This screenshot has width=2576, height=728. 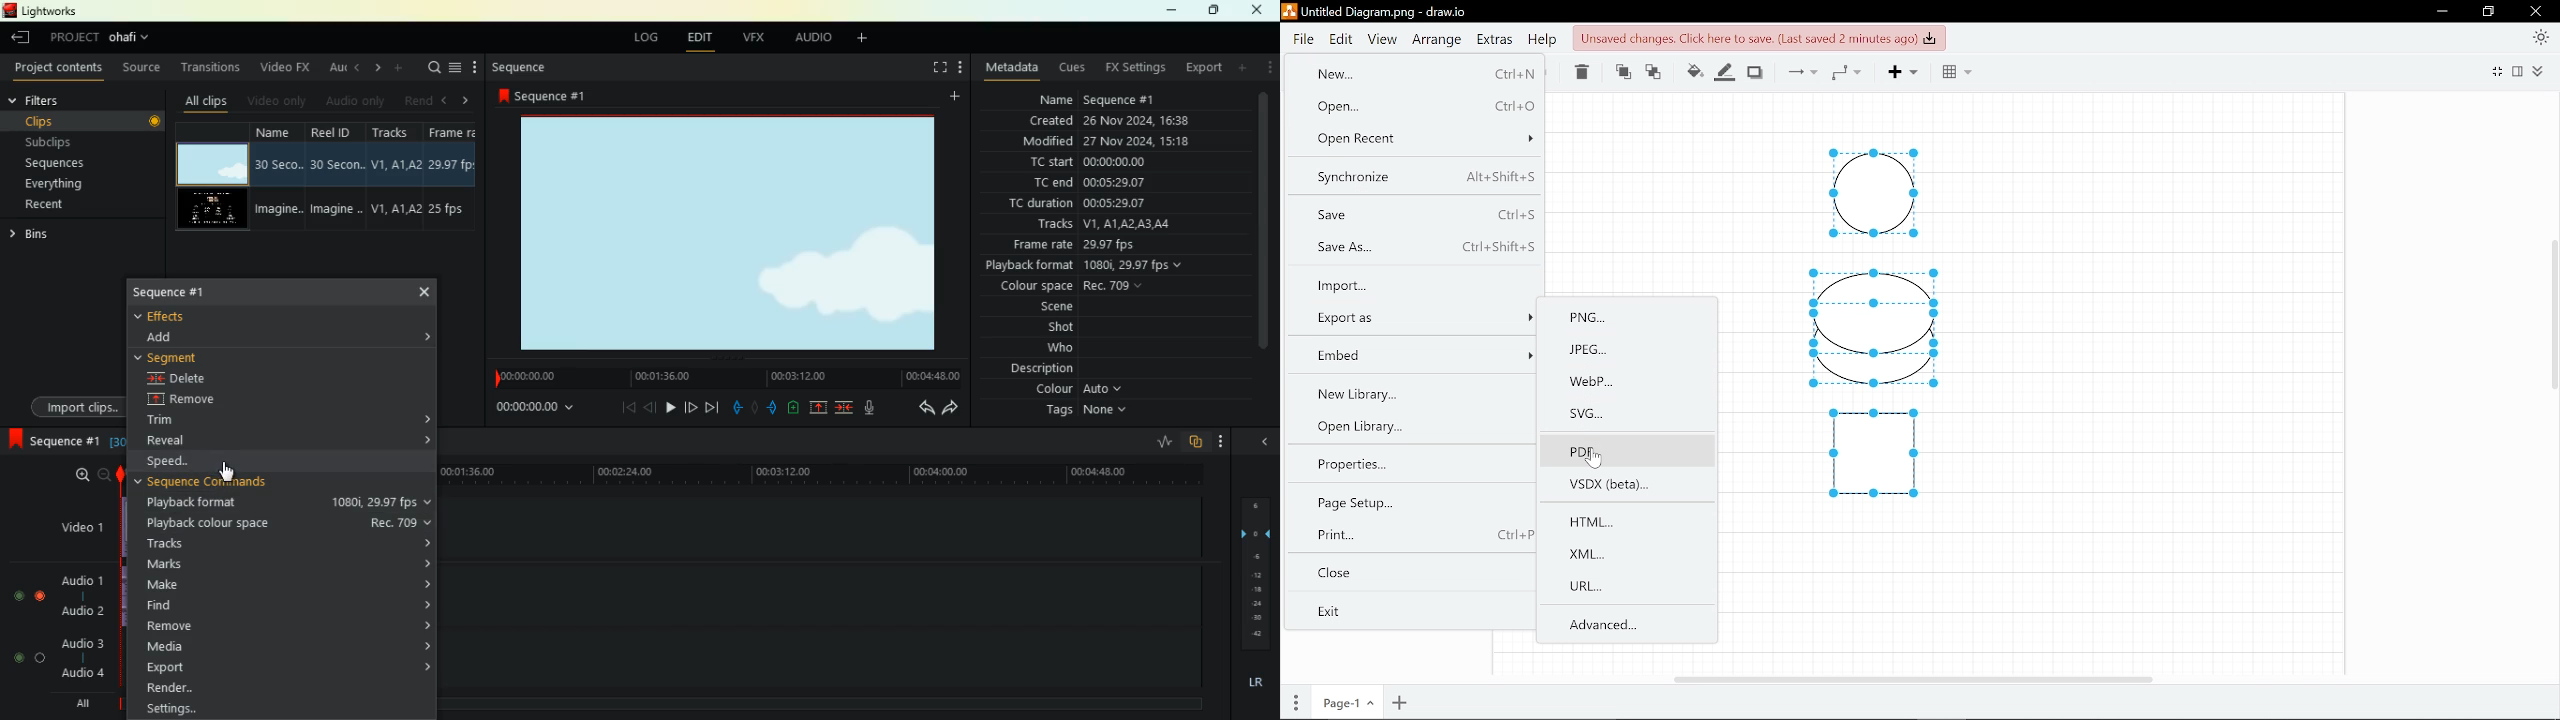 What do you see at coordinates (46, 234) in the screenshot?
I see `bins` at bounding box center [46, 234].